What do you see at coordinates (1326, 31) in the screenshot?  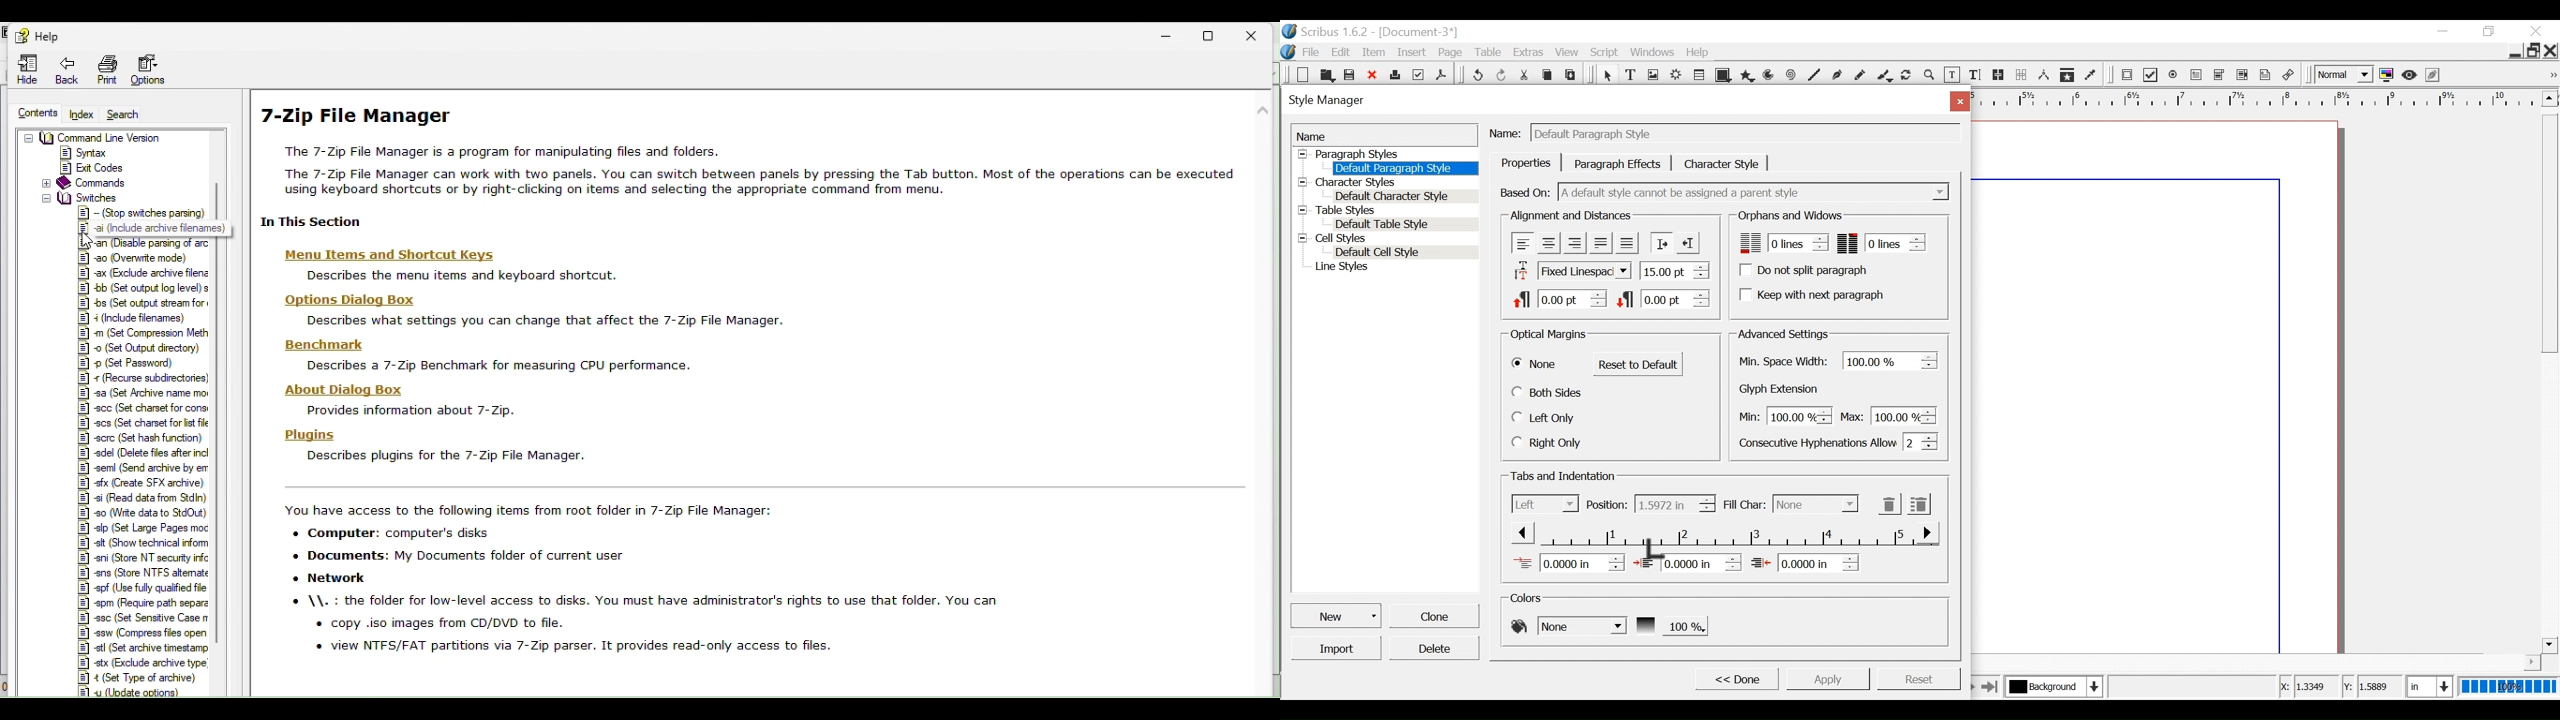 I see `Scribus version` at bounding box center [1326, 31].